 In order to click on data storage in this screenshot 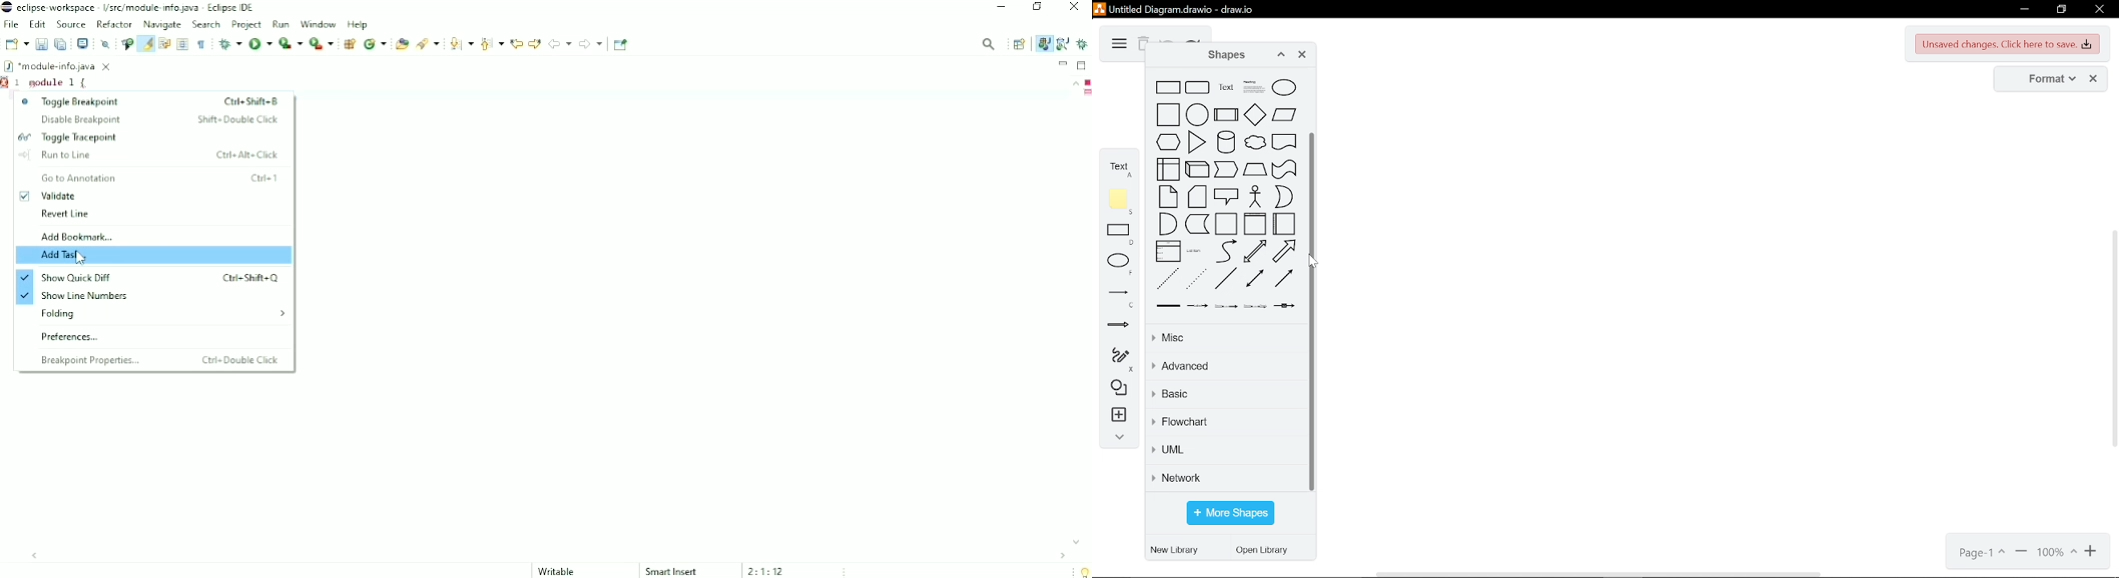, I will do `click(1197, 224)`.